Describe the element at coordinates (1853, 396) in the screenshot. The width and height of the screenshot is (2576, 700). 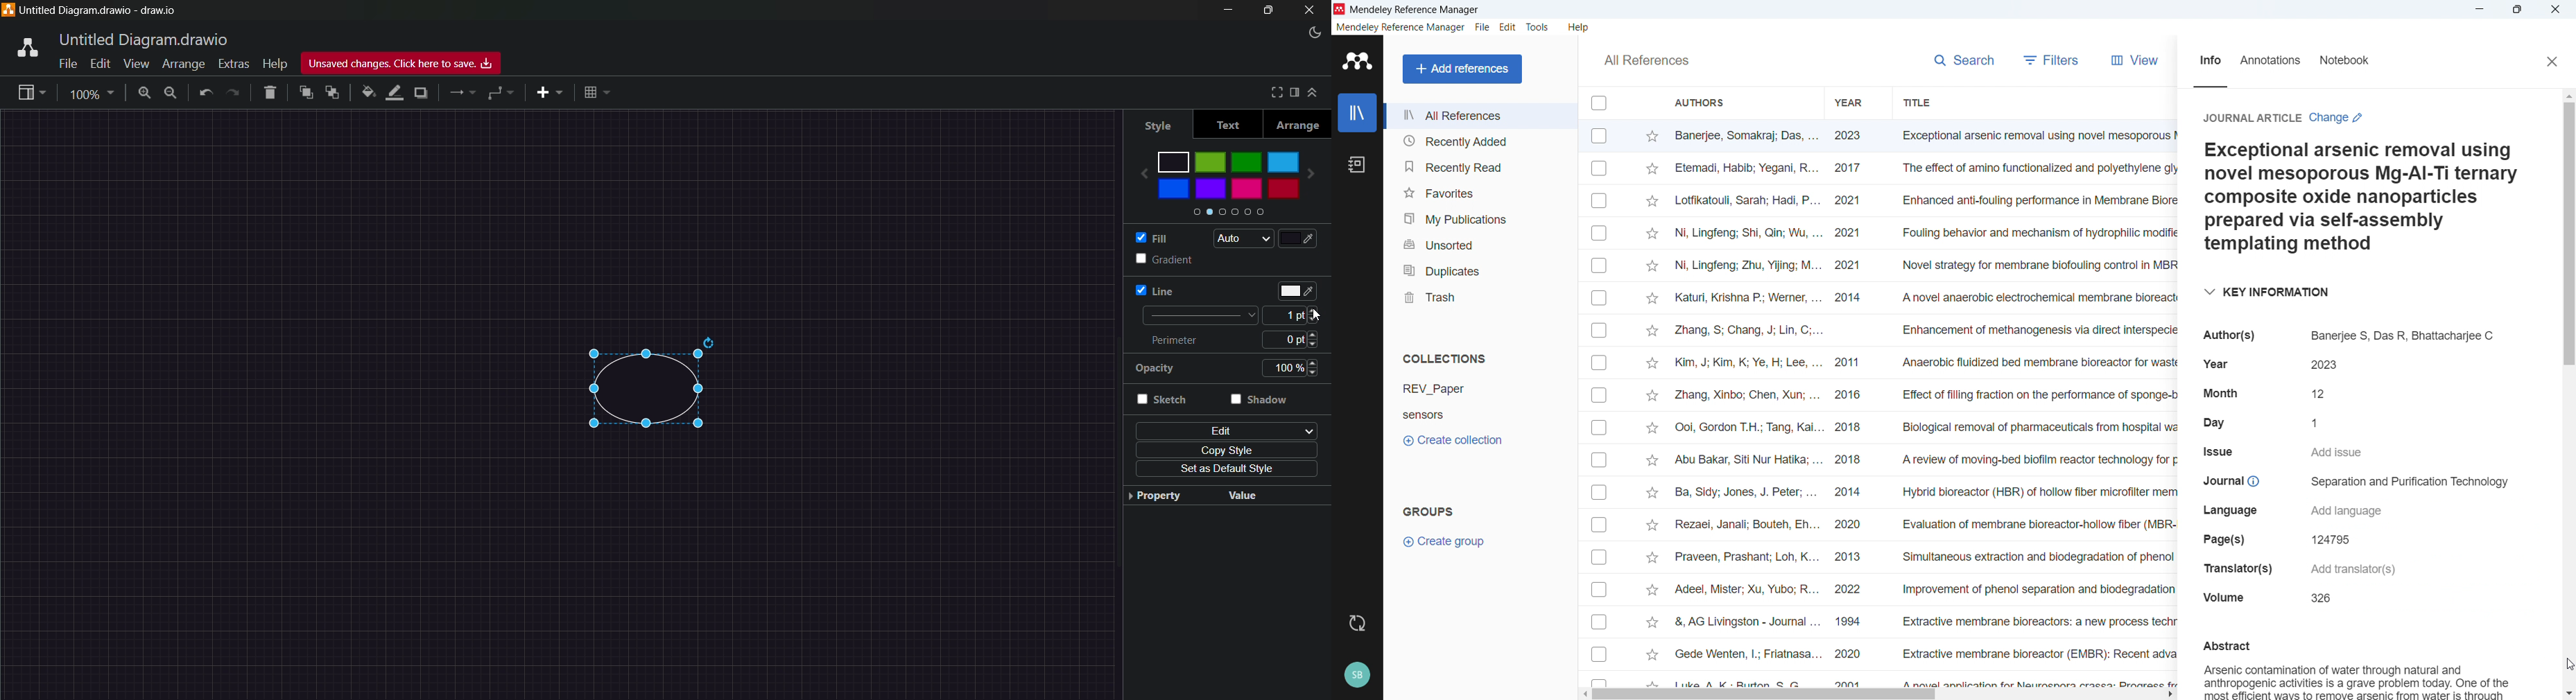
I see `2016` at that location.